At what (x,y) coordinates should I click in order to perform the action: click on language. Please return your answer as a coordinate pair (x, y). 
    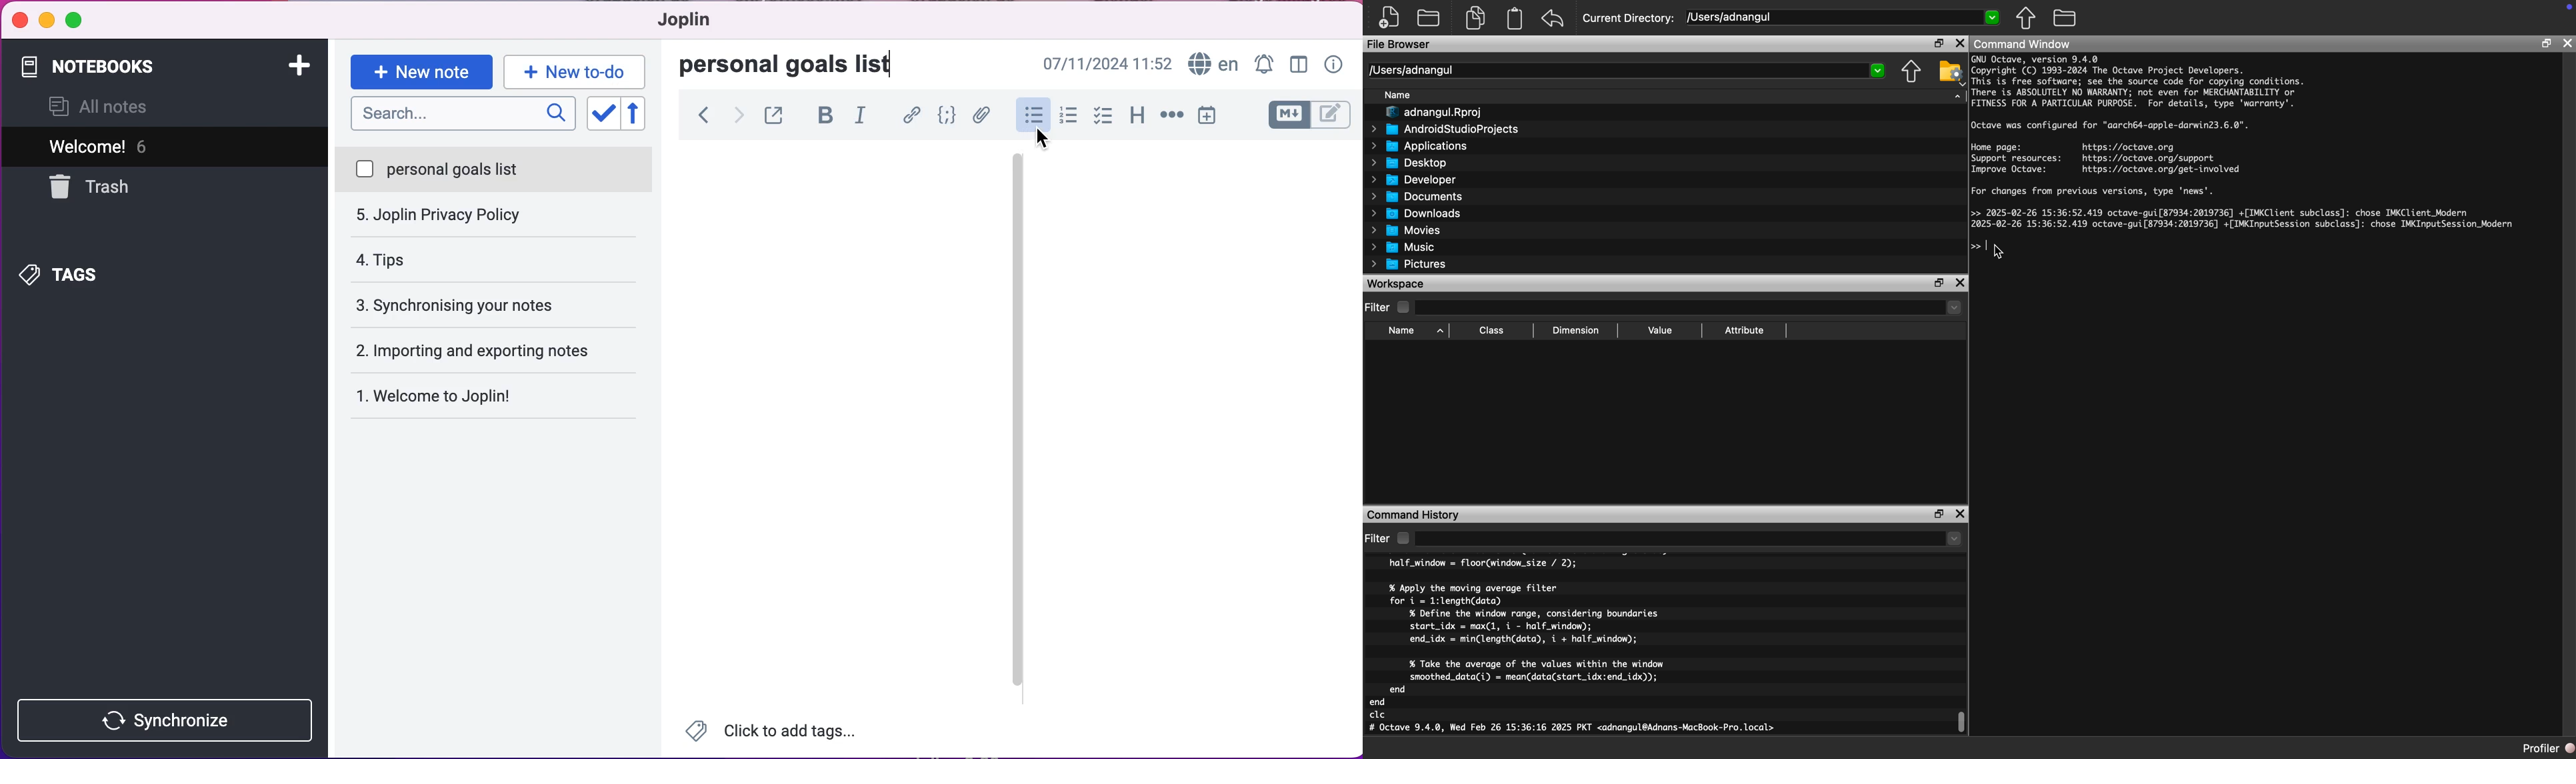
    Looking at the image, I should click on (1212, 62).